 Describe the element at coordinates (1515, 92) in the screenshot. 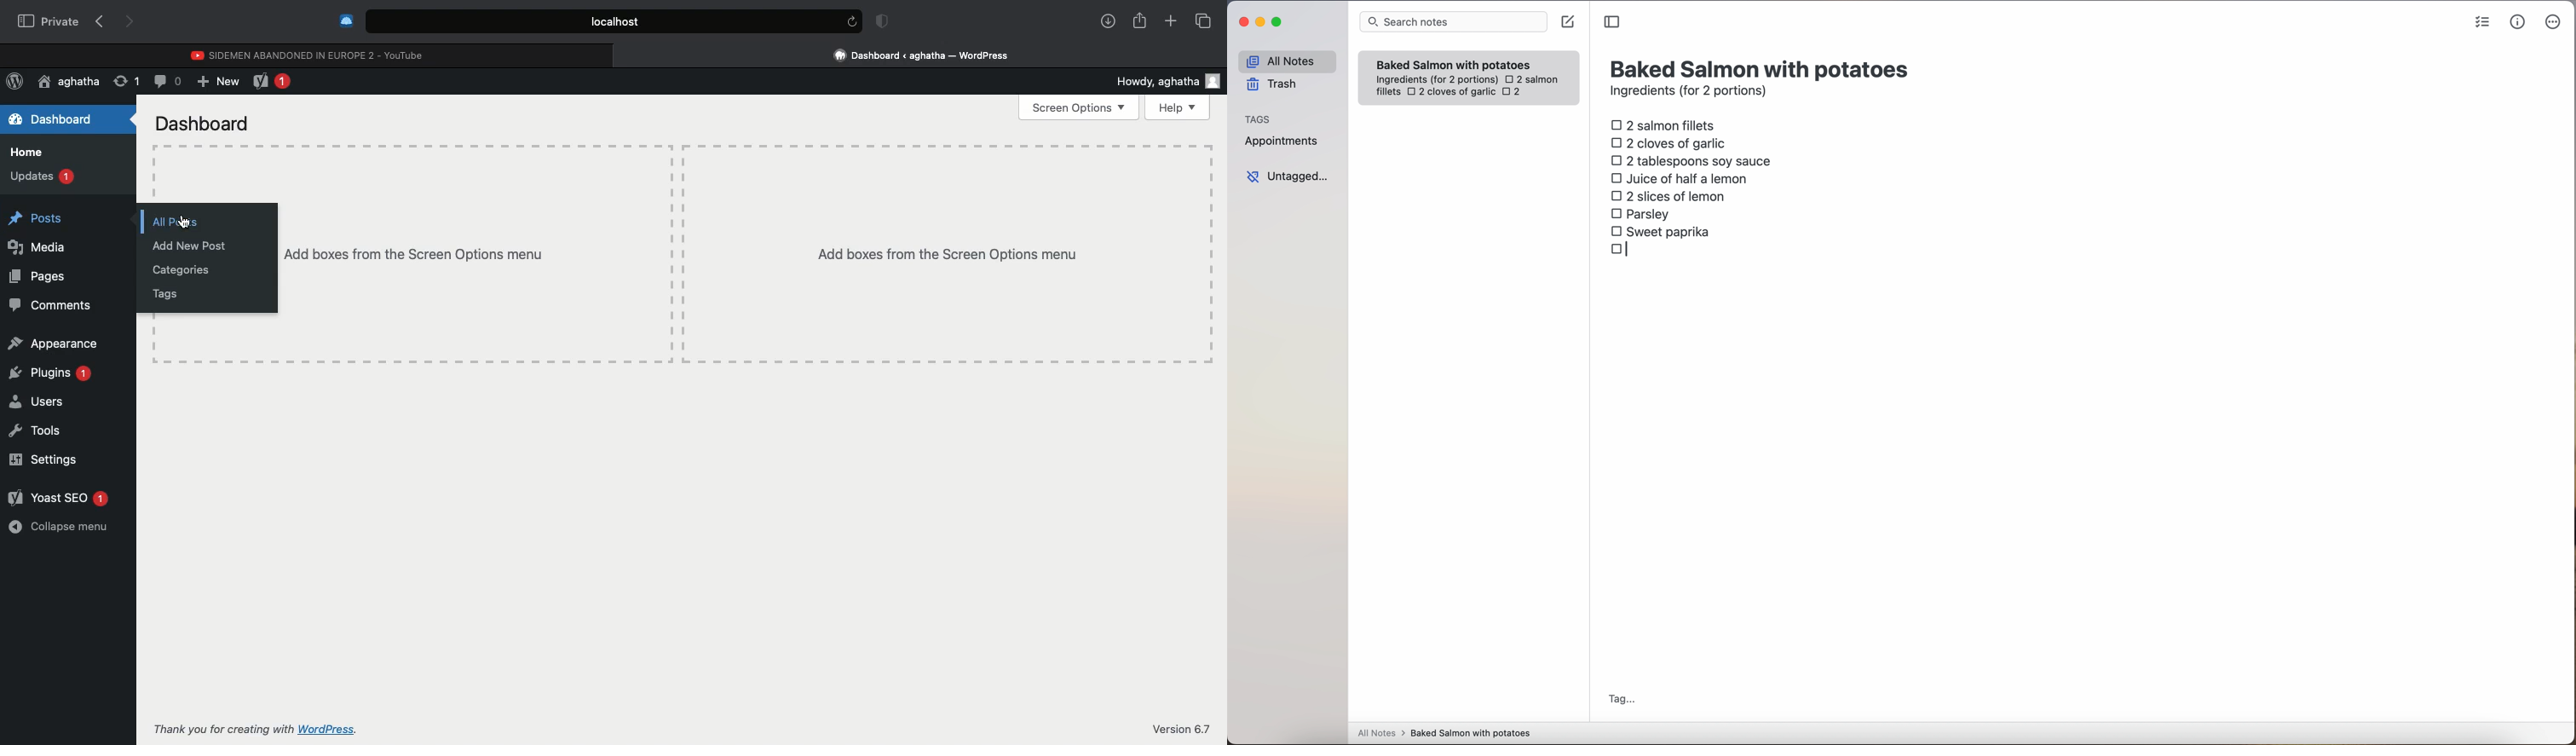

I see `2 ` at that location.